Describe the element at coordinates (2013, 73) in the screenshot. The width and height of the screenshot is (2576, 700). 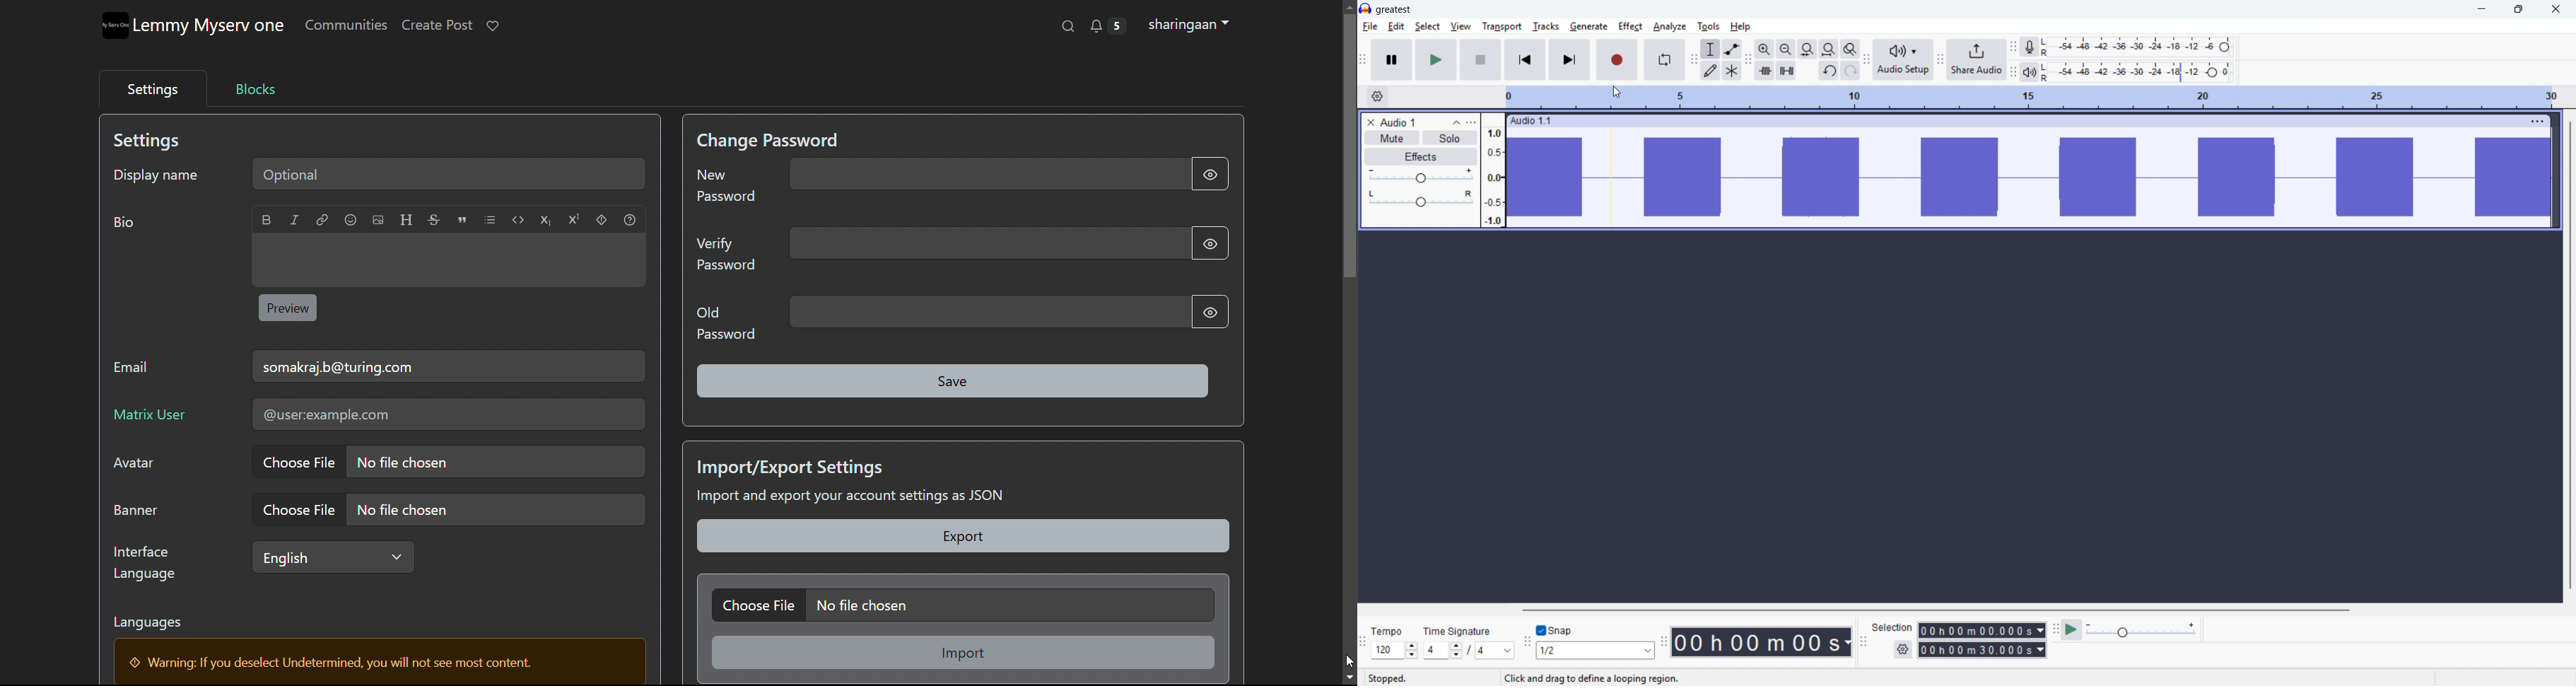
I see `playback meter toolbar` at that location.